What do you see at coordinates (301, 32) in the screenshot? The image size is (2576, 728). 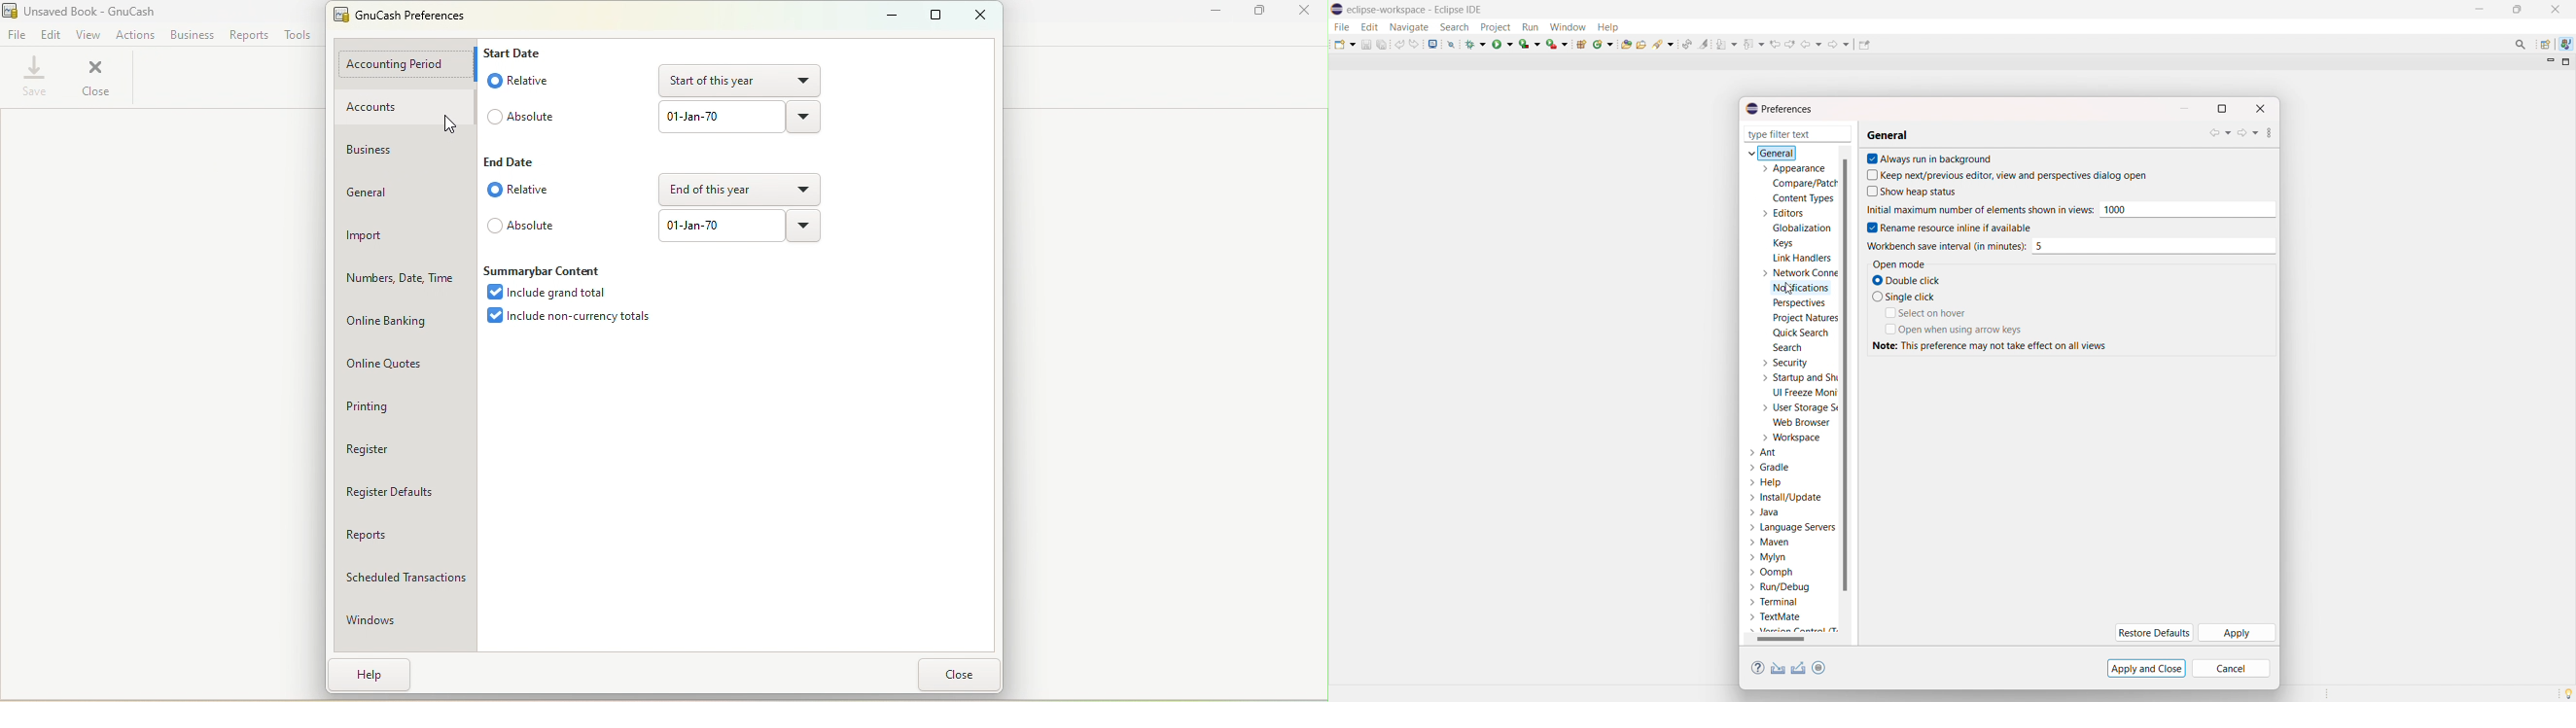 I see `Tools` at bounding box center [301, 32].